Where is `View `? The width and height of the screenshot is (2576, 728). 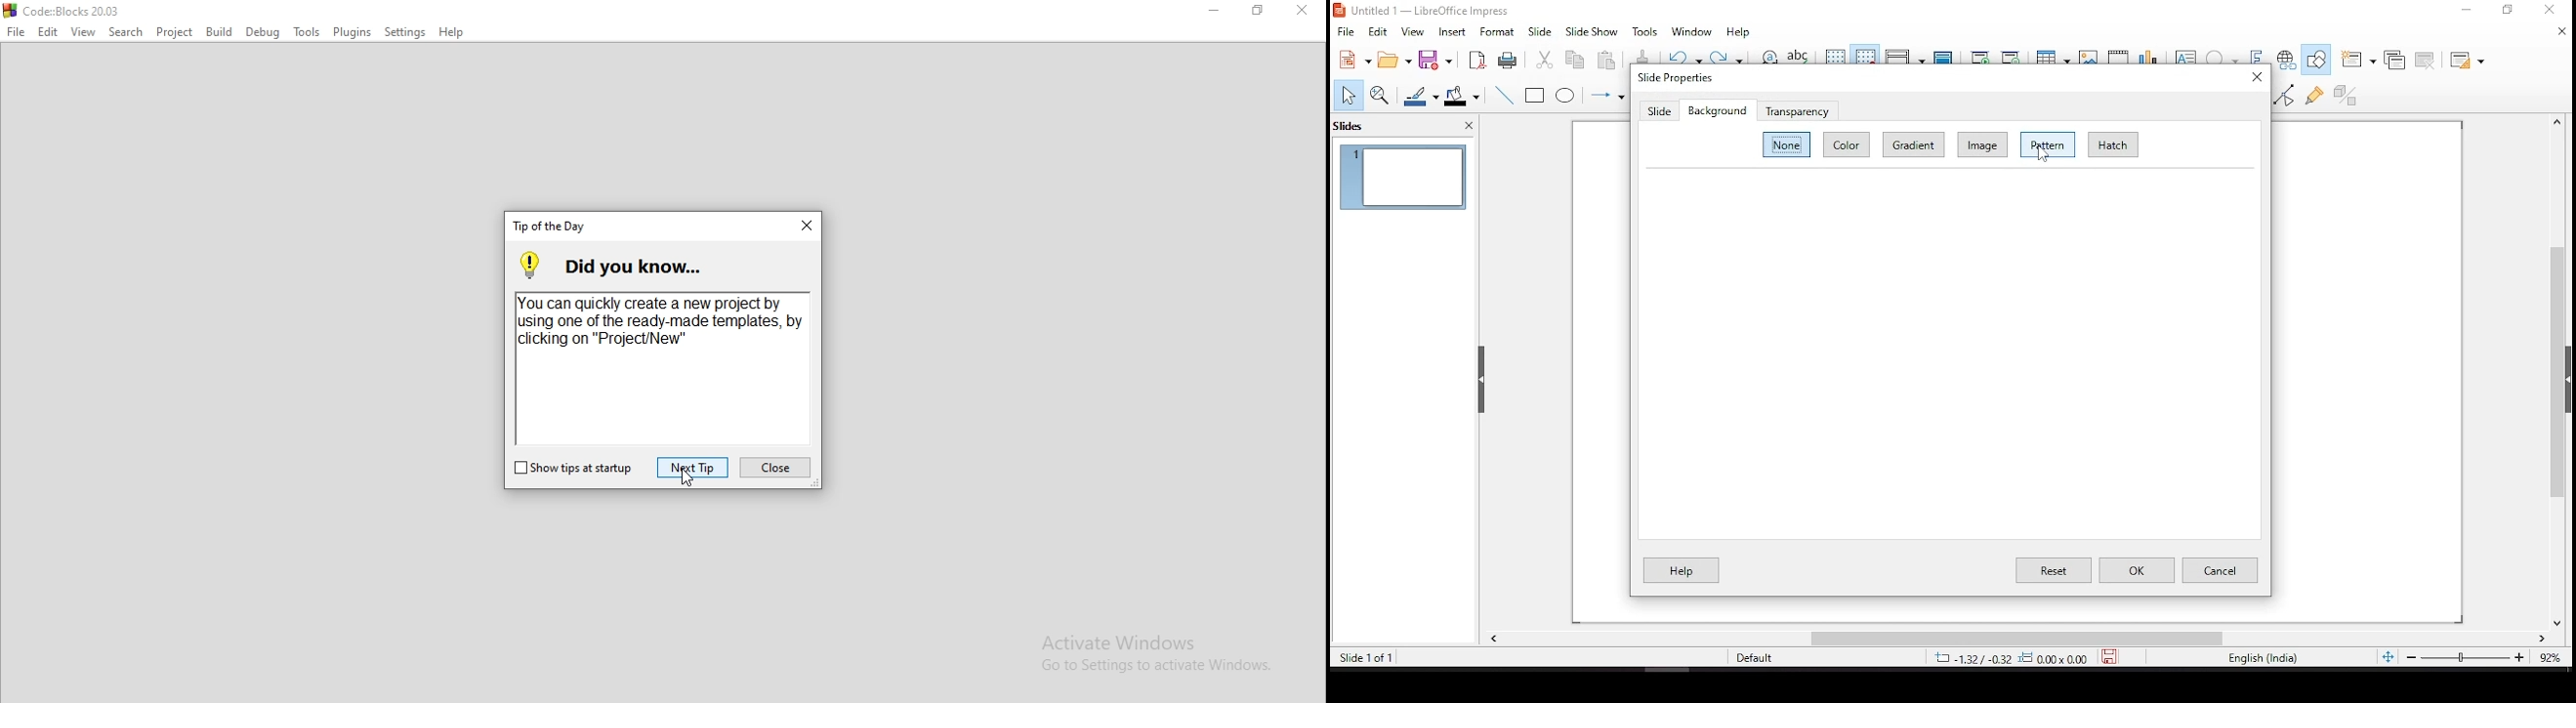
View  is located at coordinates (84, 32).